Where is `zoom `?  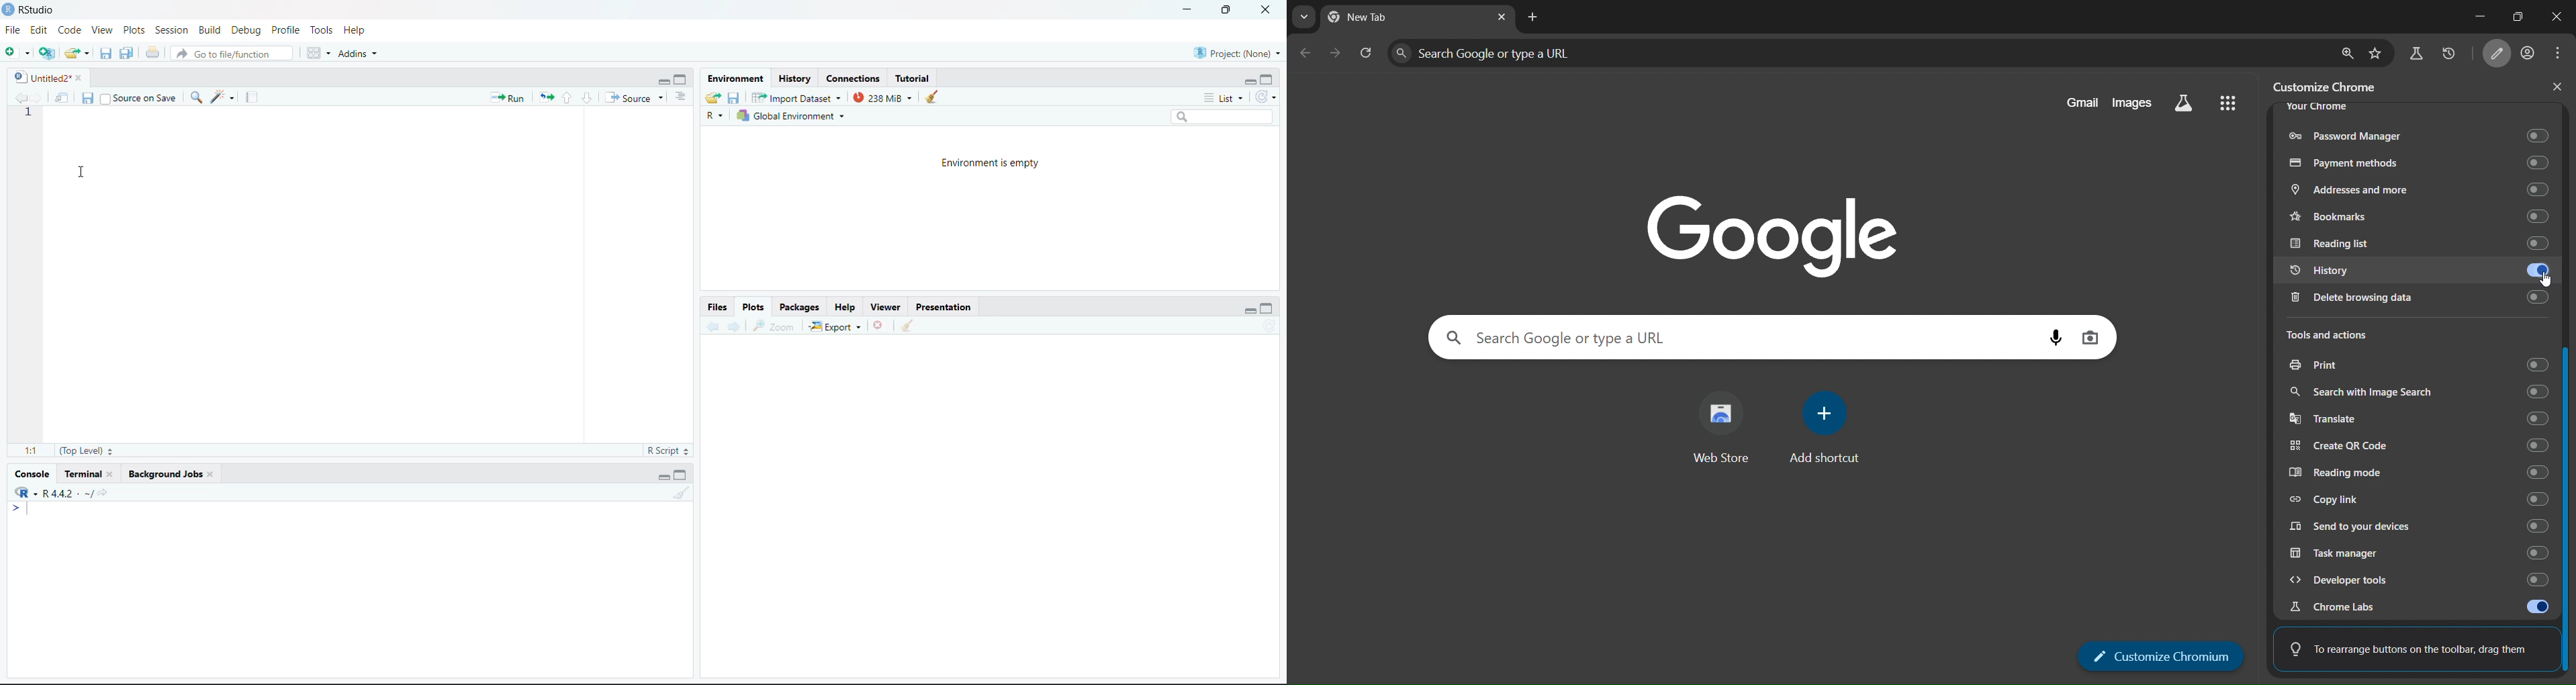 zoom  is located at coordinates (2347, 52).